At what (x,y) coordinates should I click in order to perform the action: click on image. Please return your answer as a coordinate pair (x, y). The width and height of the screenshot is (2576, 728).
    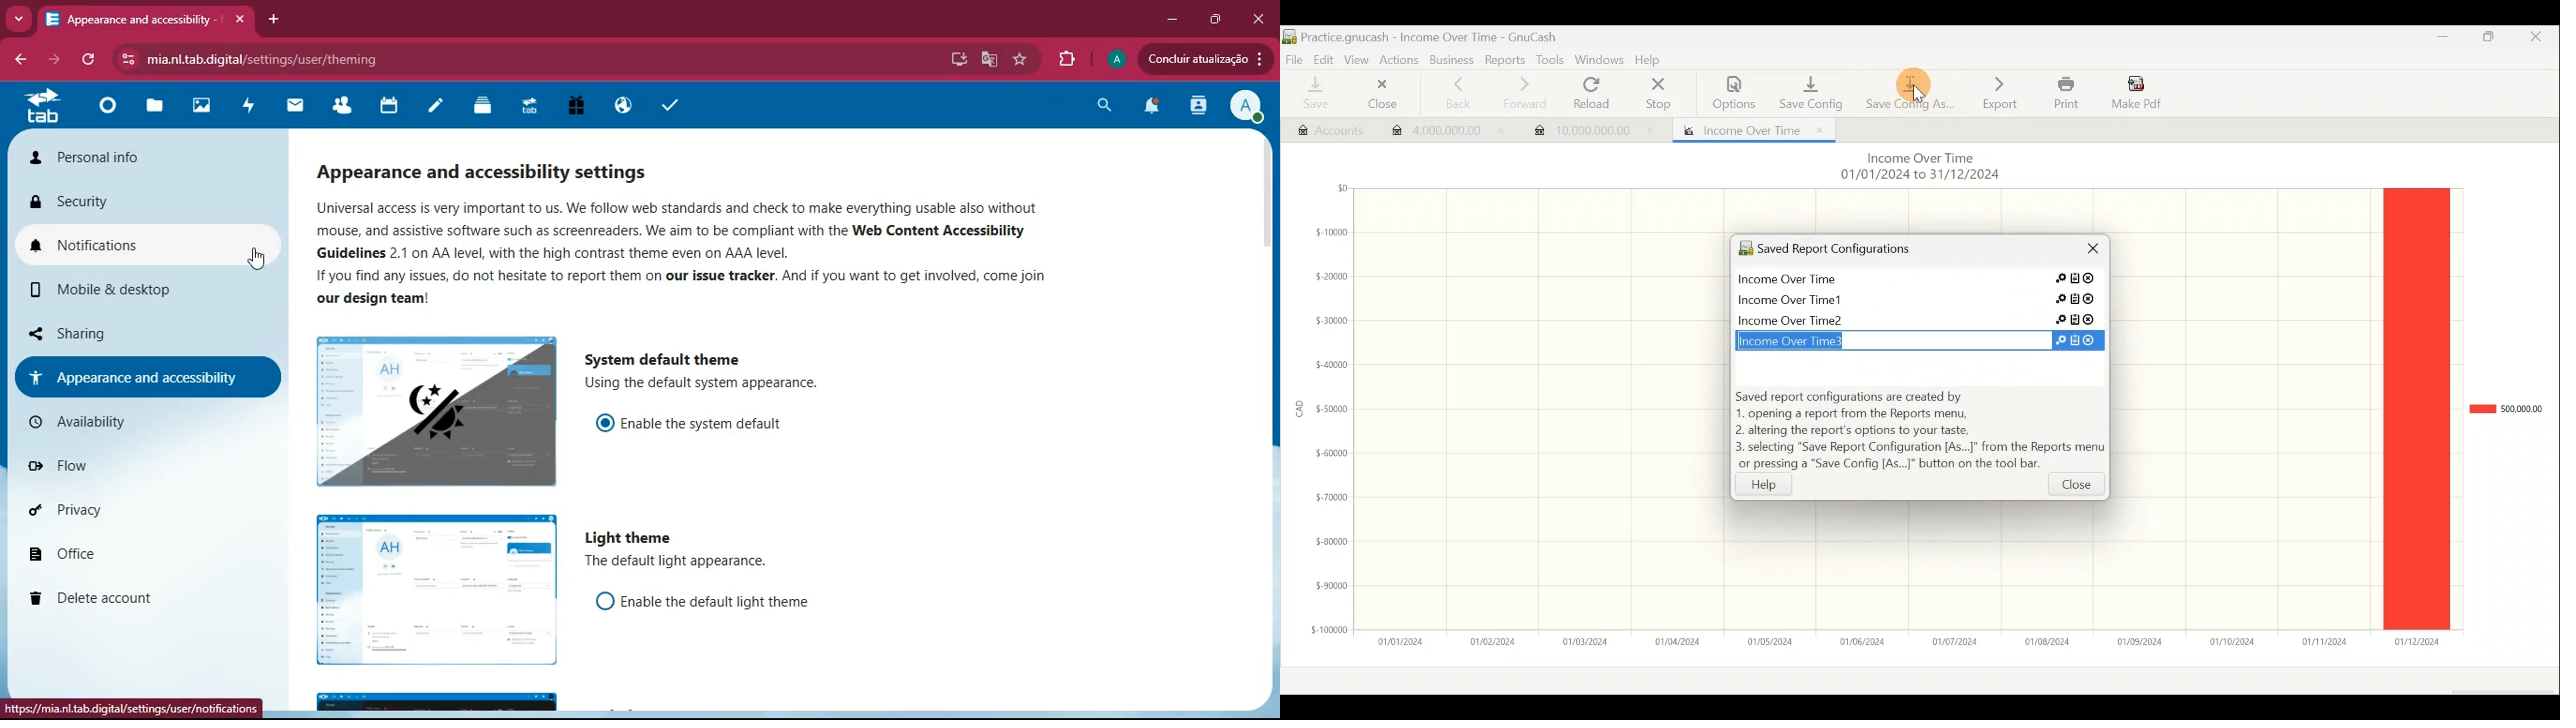
    Looking at the image, I should click on (439, 589).